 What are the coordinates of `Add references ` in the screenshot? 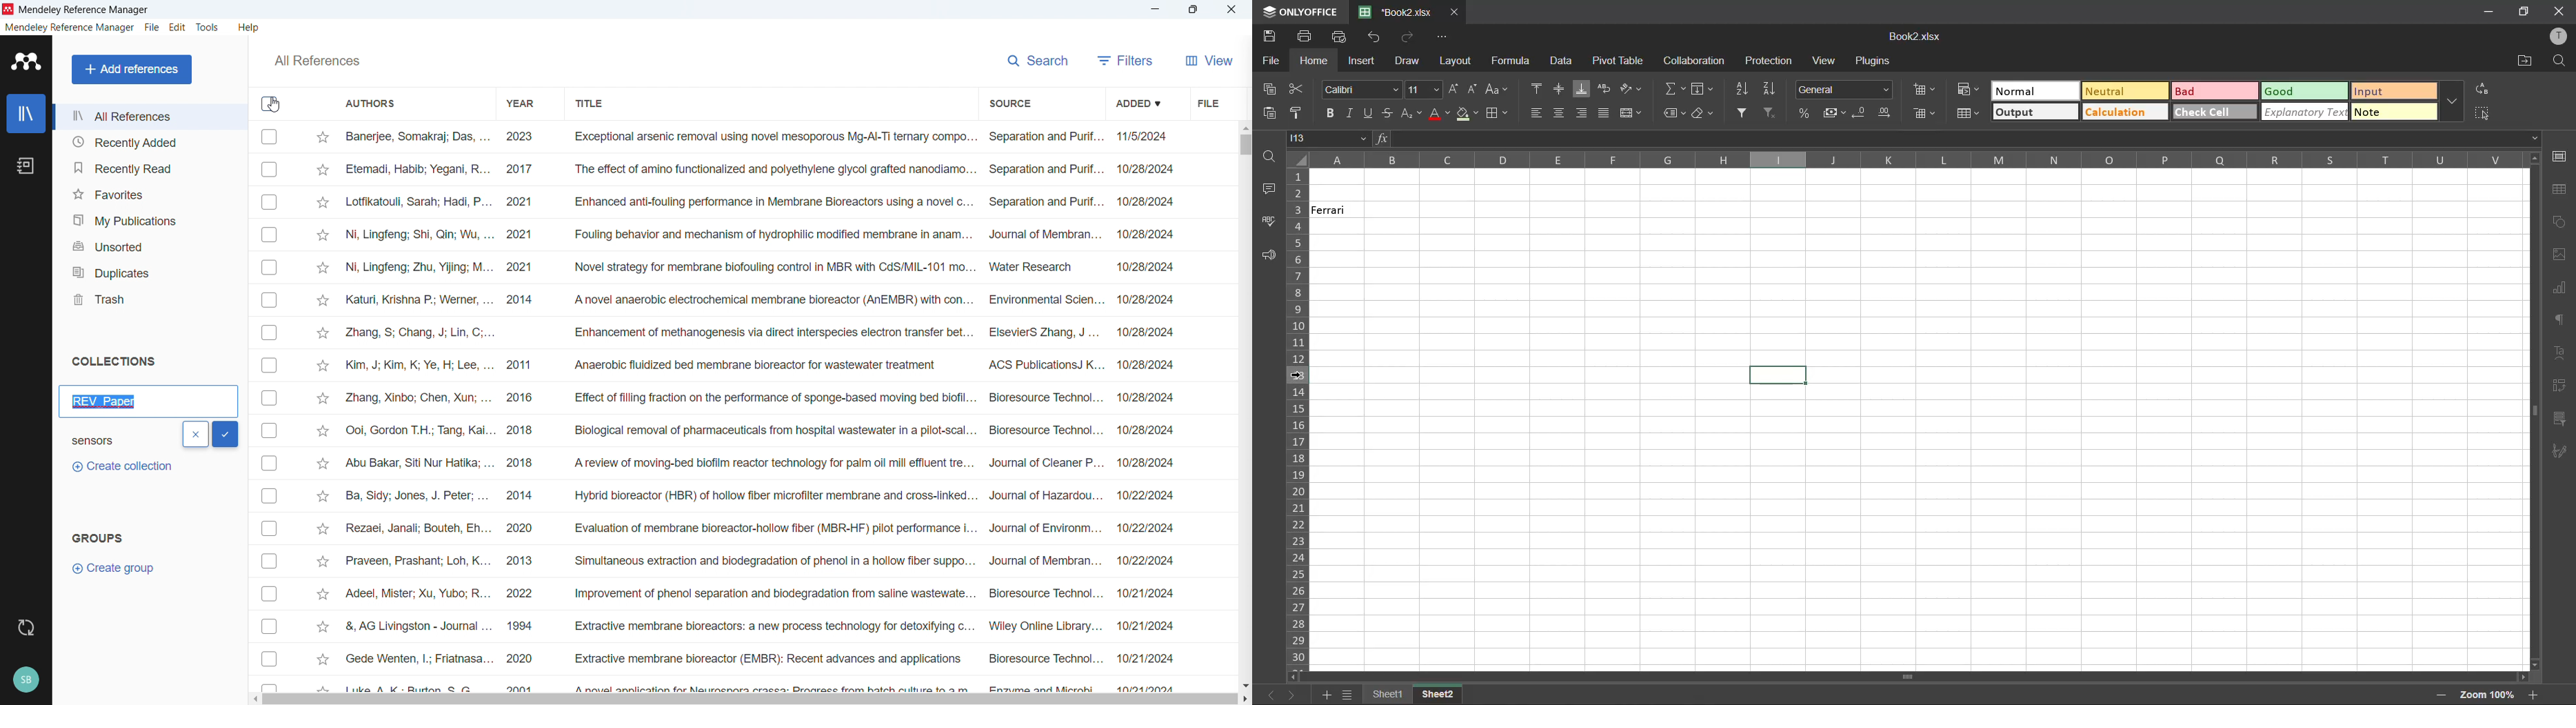 It's located at (131, 69).